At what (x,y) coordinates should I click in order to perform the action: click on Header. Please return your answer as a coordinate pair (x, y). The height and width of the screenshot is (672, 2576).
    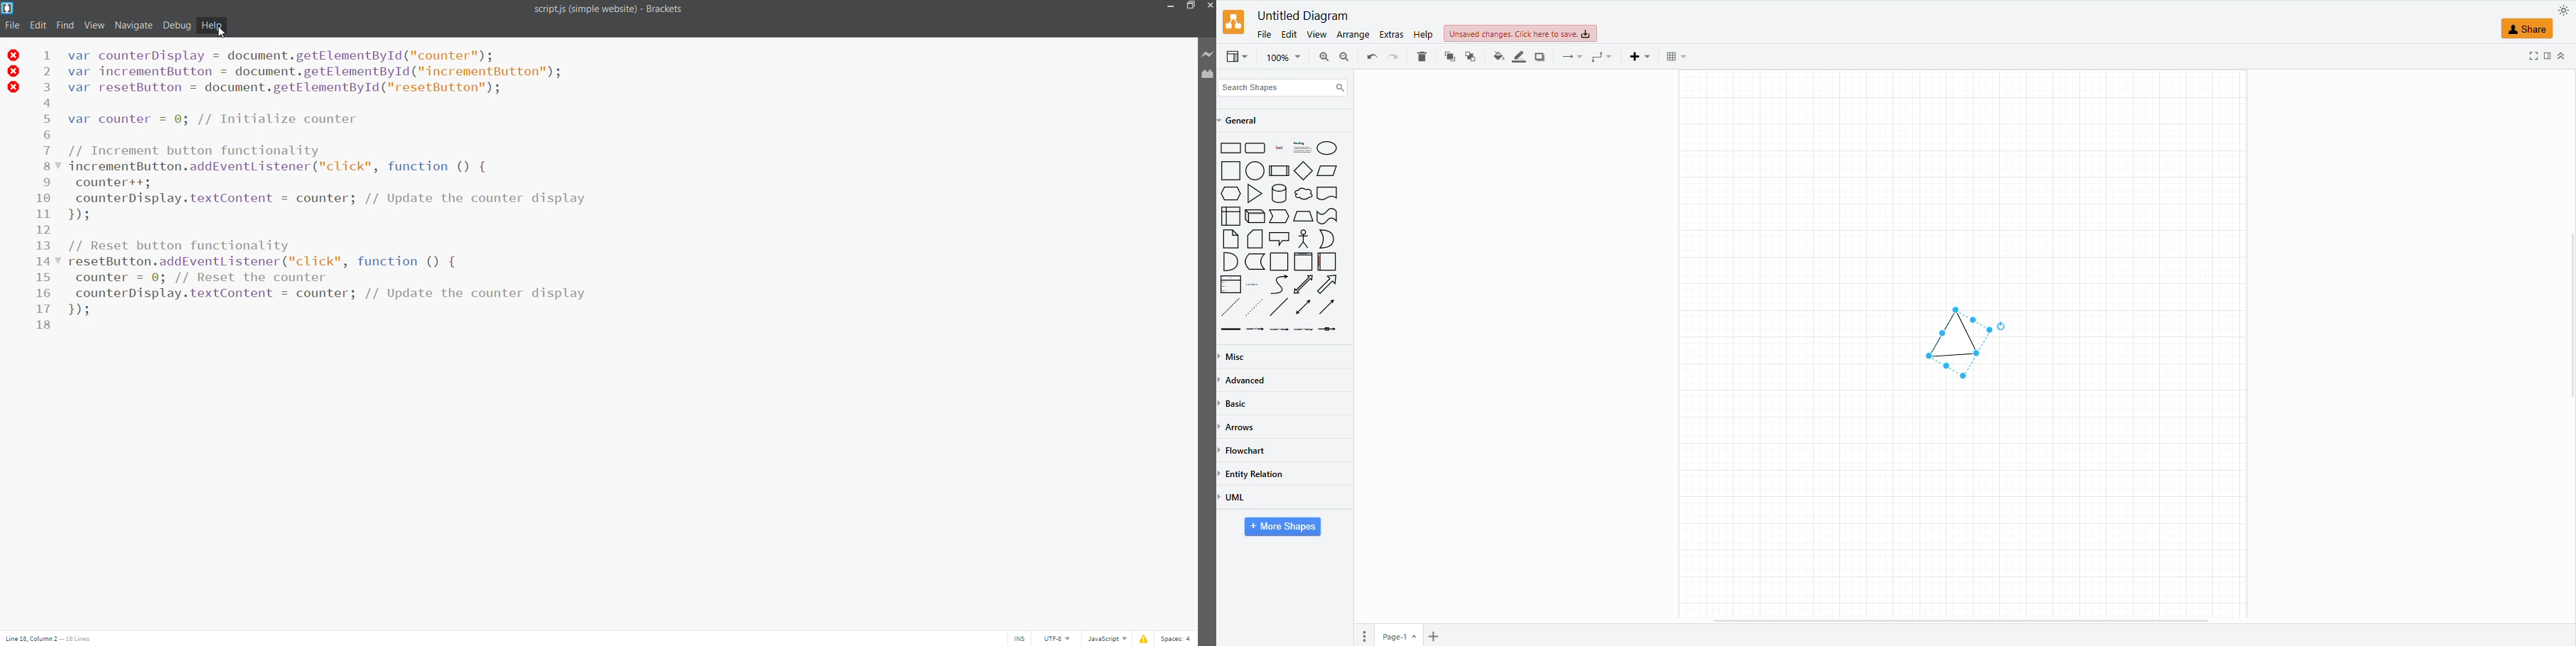
    Looking at the image, I should click on (1304, 262).